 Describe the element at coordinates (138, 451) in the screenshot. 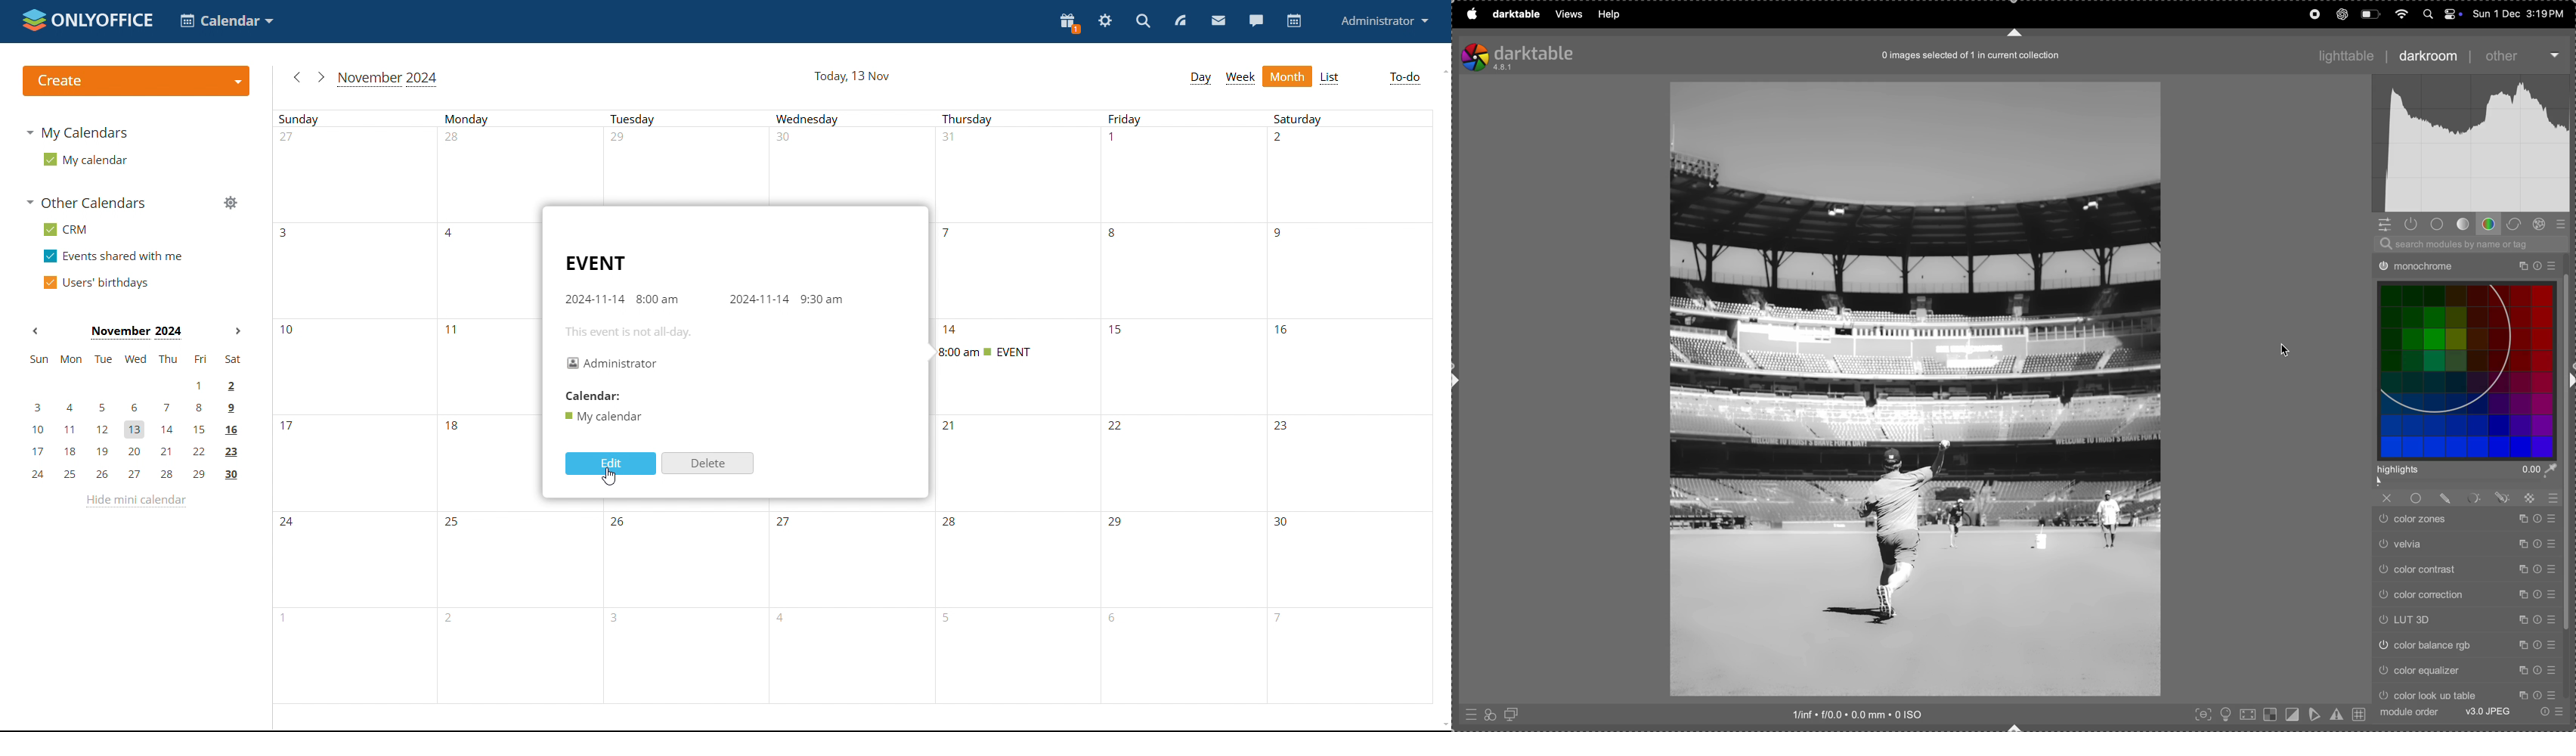

I see `17, 18, 19, 20, 21, 22, 23` at that location.